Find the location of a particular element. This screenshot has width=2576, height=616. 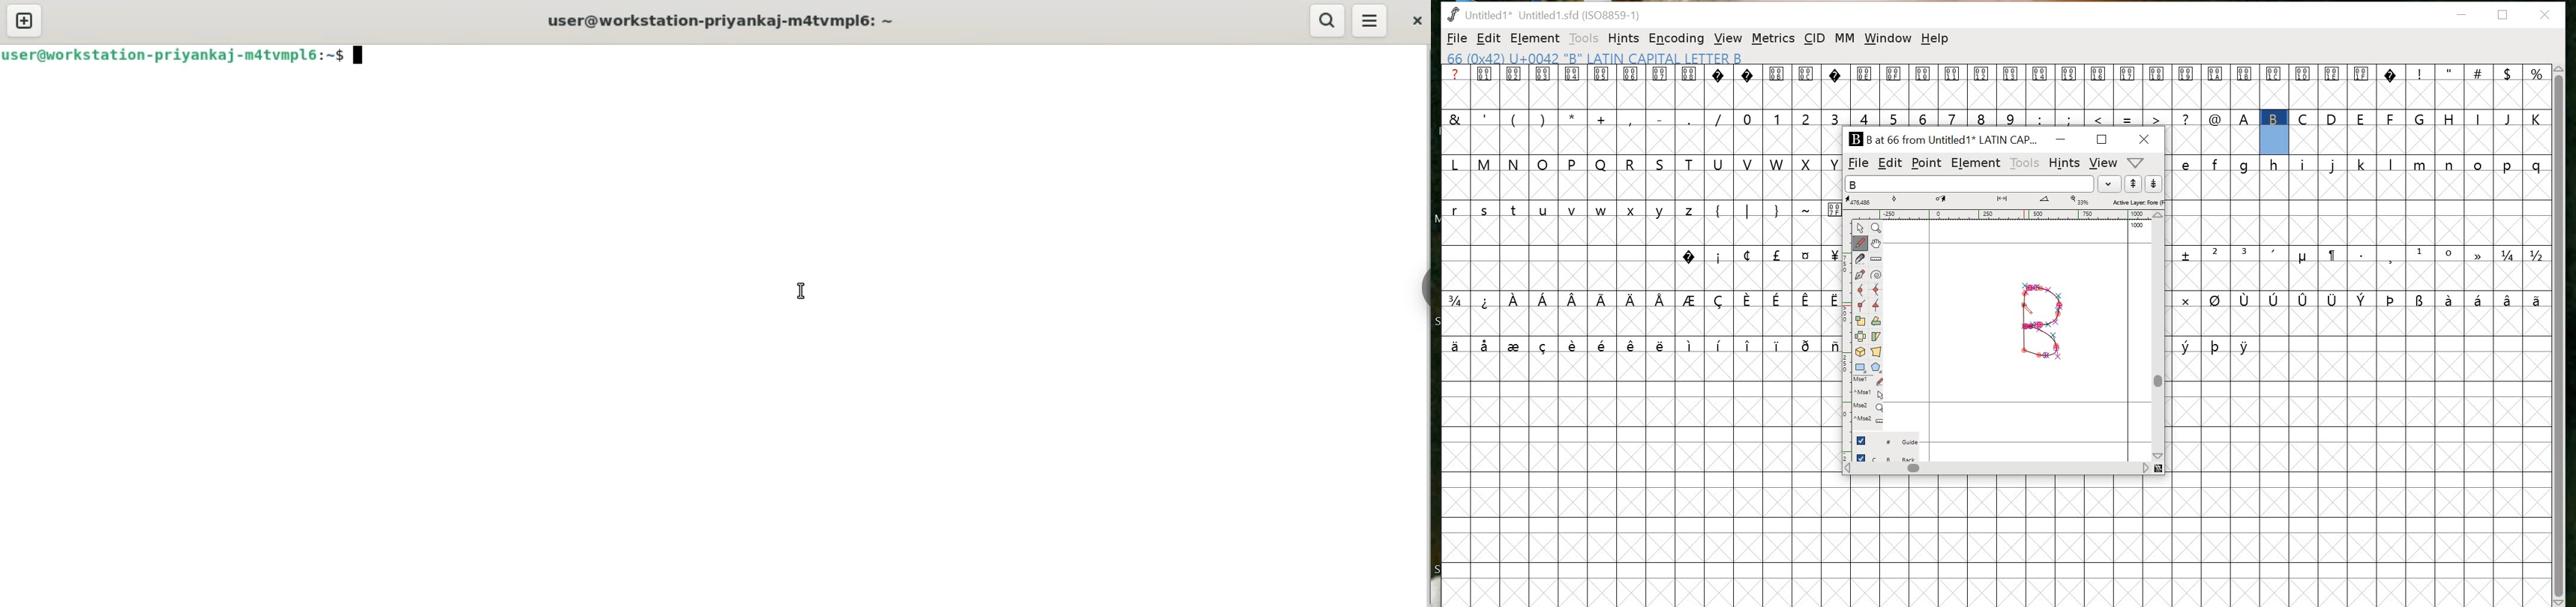

glyphs is located at coordinates (2196, 96).